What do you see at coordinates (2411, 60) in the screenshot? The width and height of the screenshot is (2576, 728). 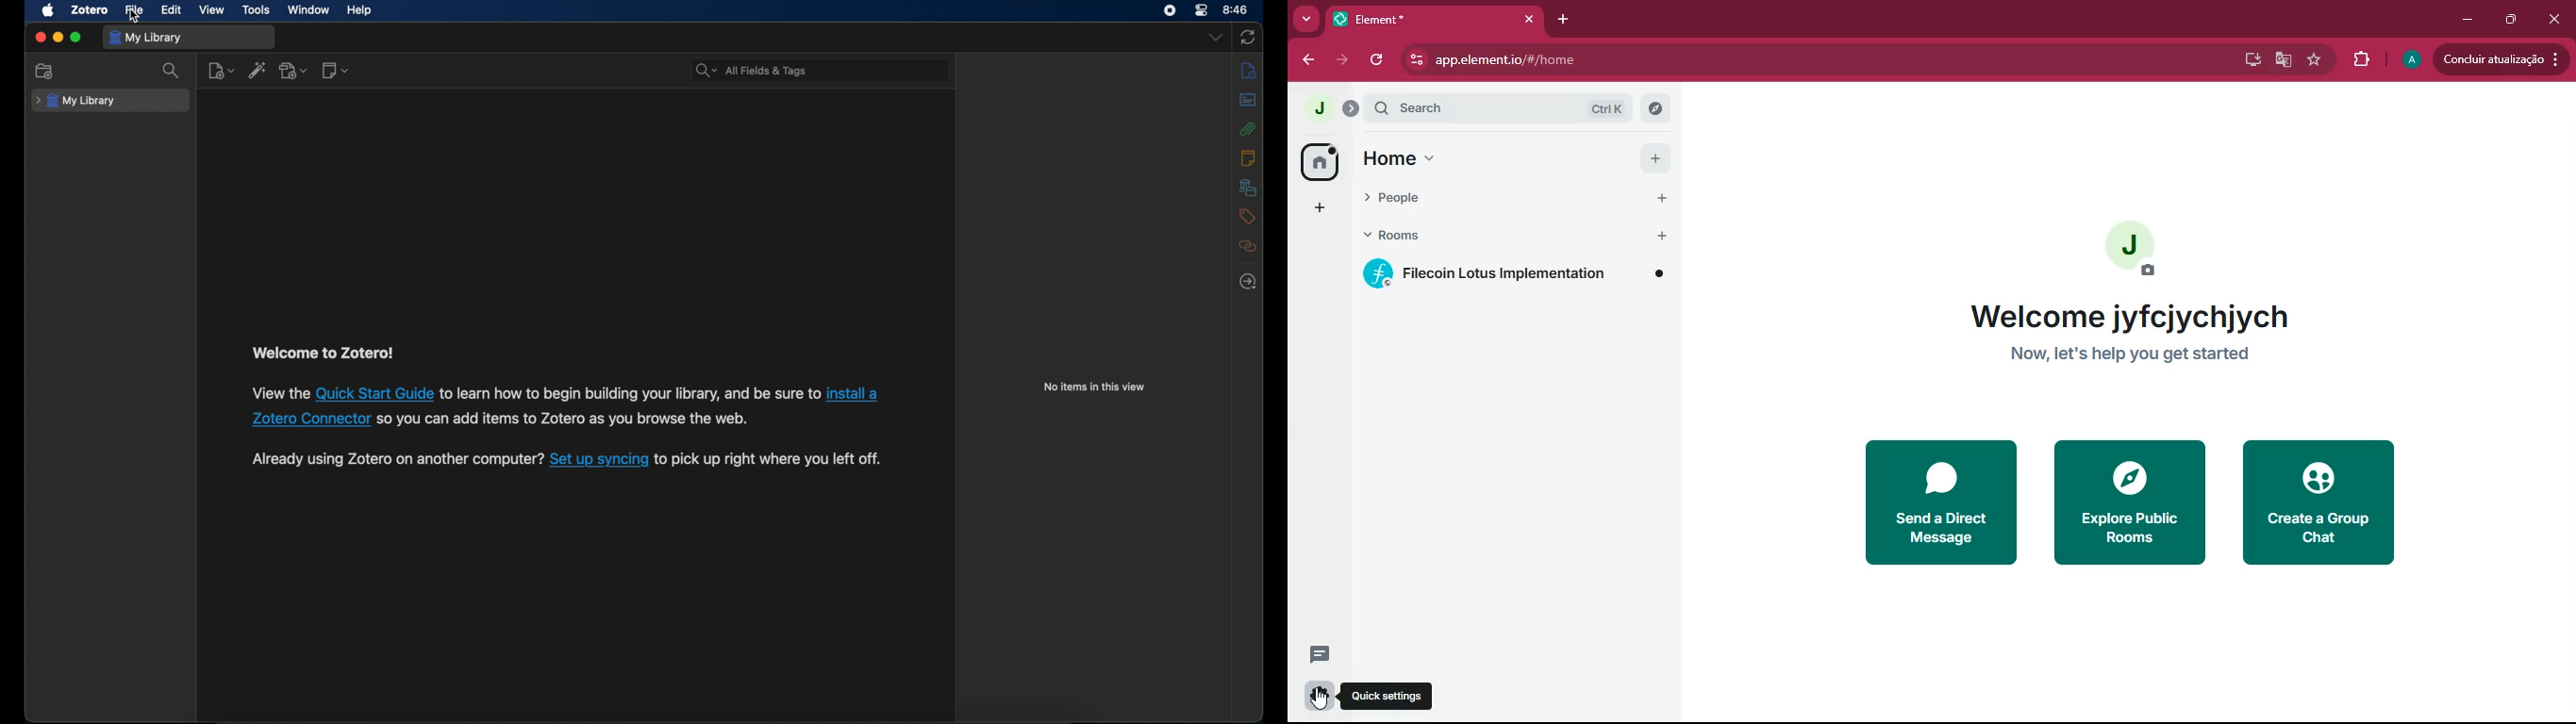 I see `profile` at bounding box center [2411, 60].